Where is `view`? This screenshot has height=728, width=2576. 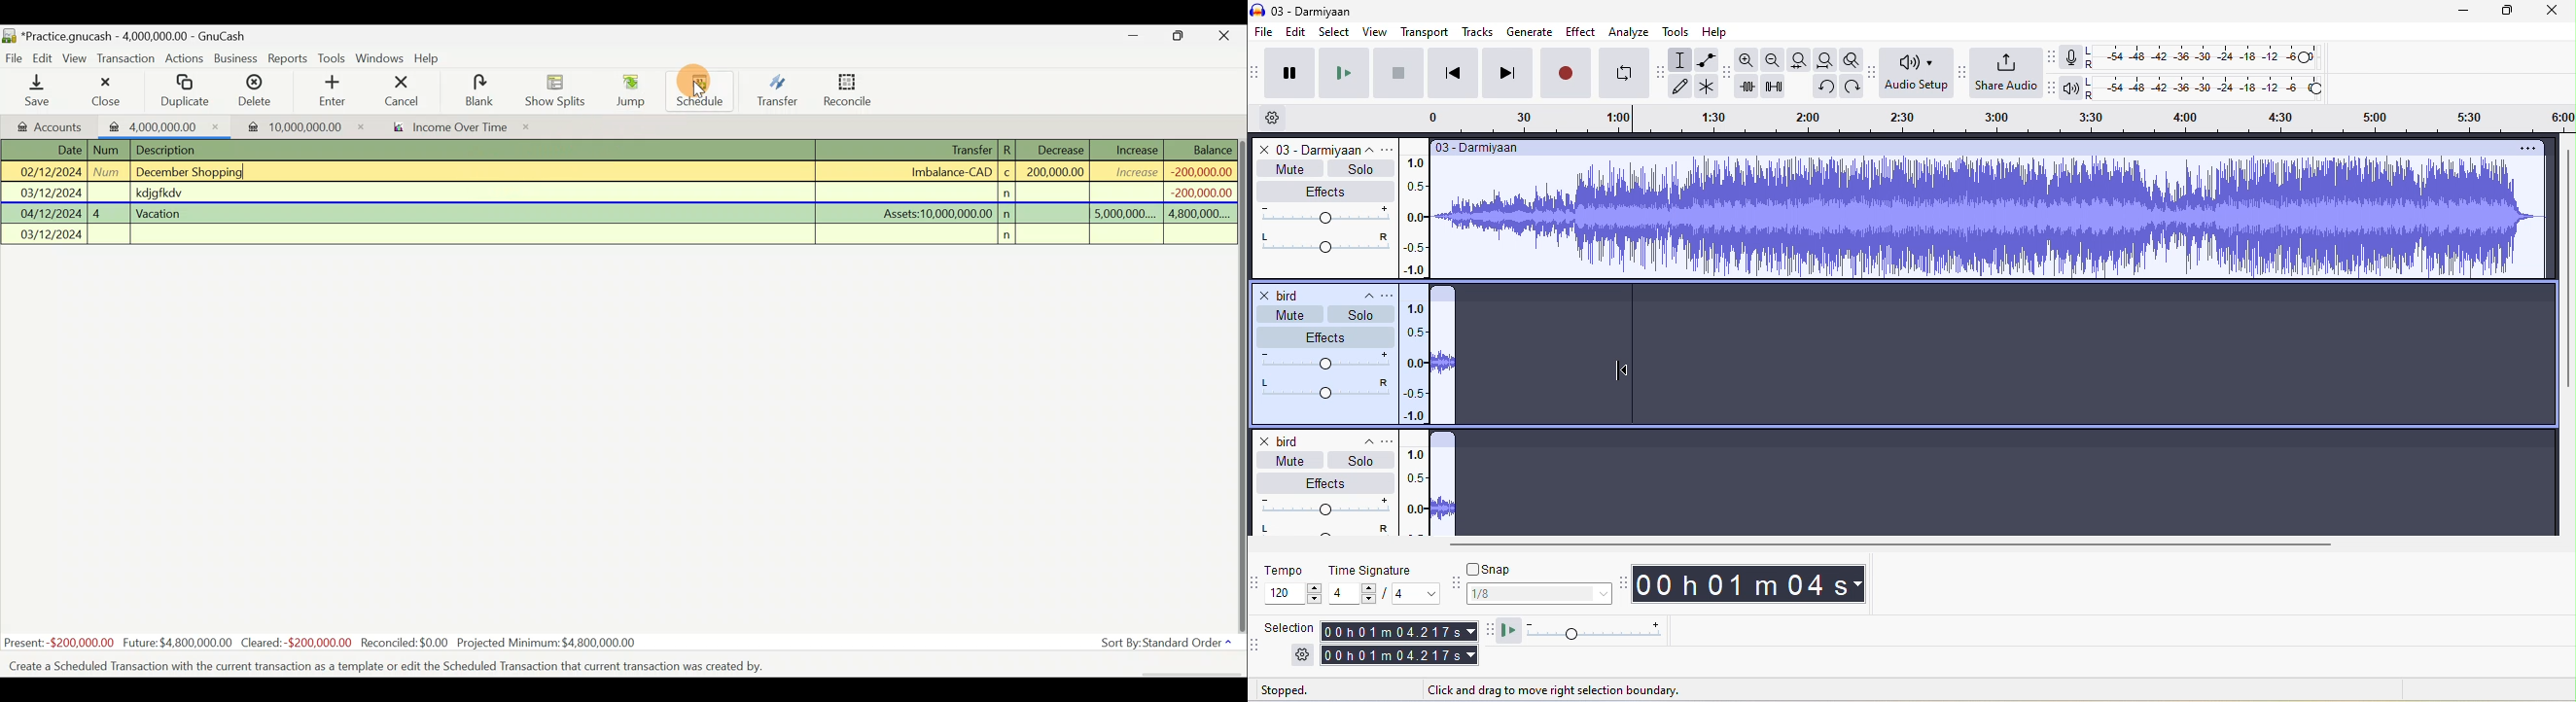 view is located at coordinates (1373, 31).